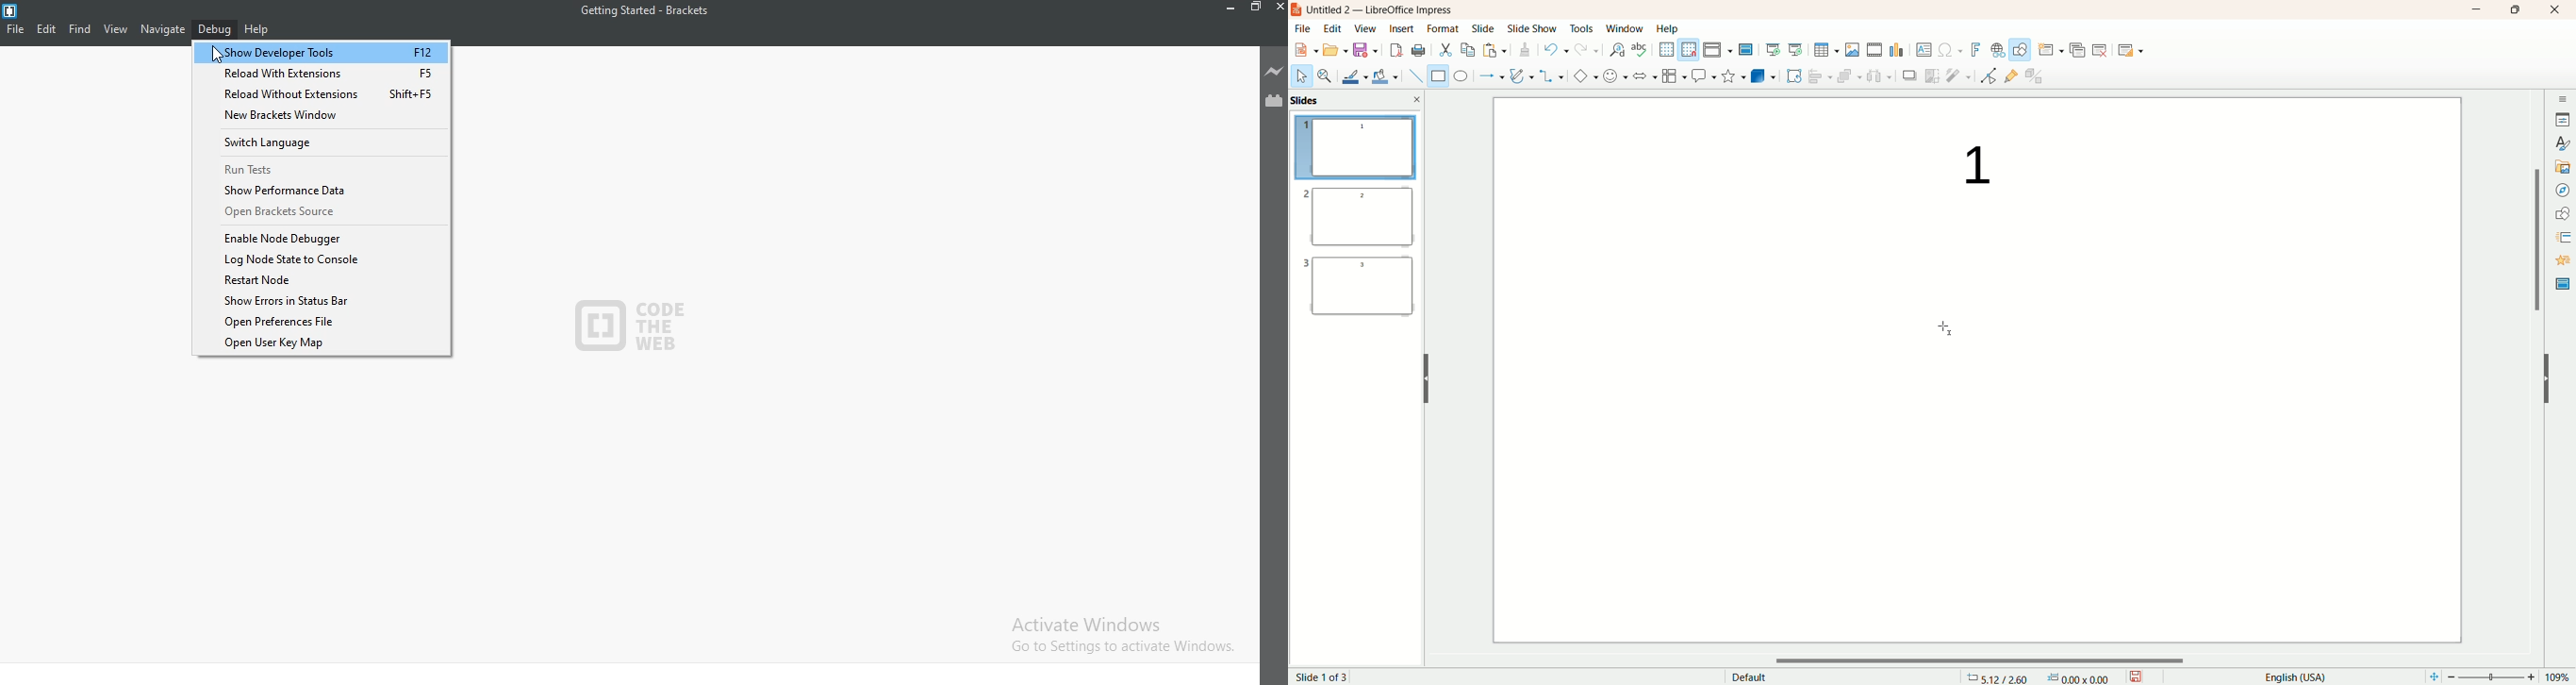 The width and height of the screenshot is (2576, 700). I want to click on Restore, so click(1256, 8).